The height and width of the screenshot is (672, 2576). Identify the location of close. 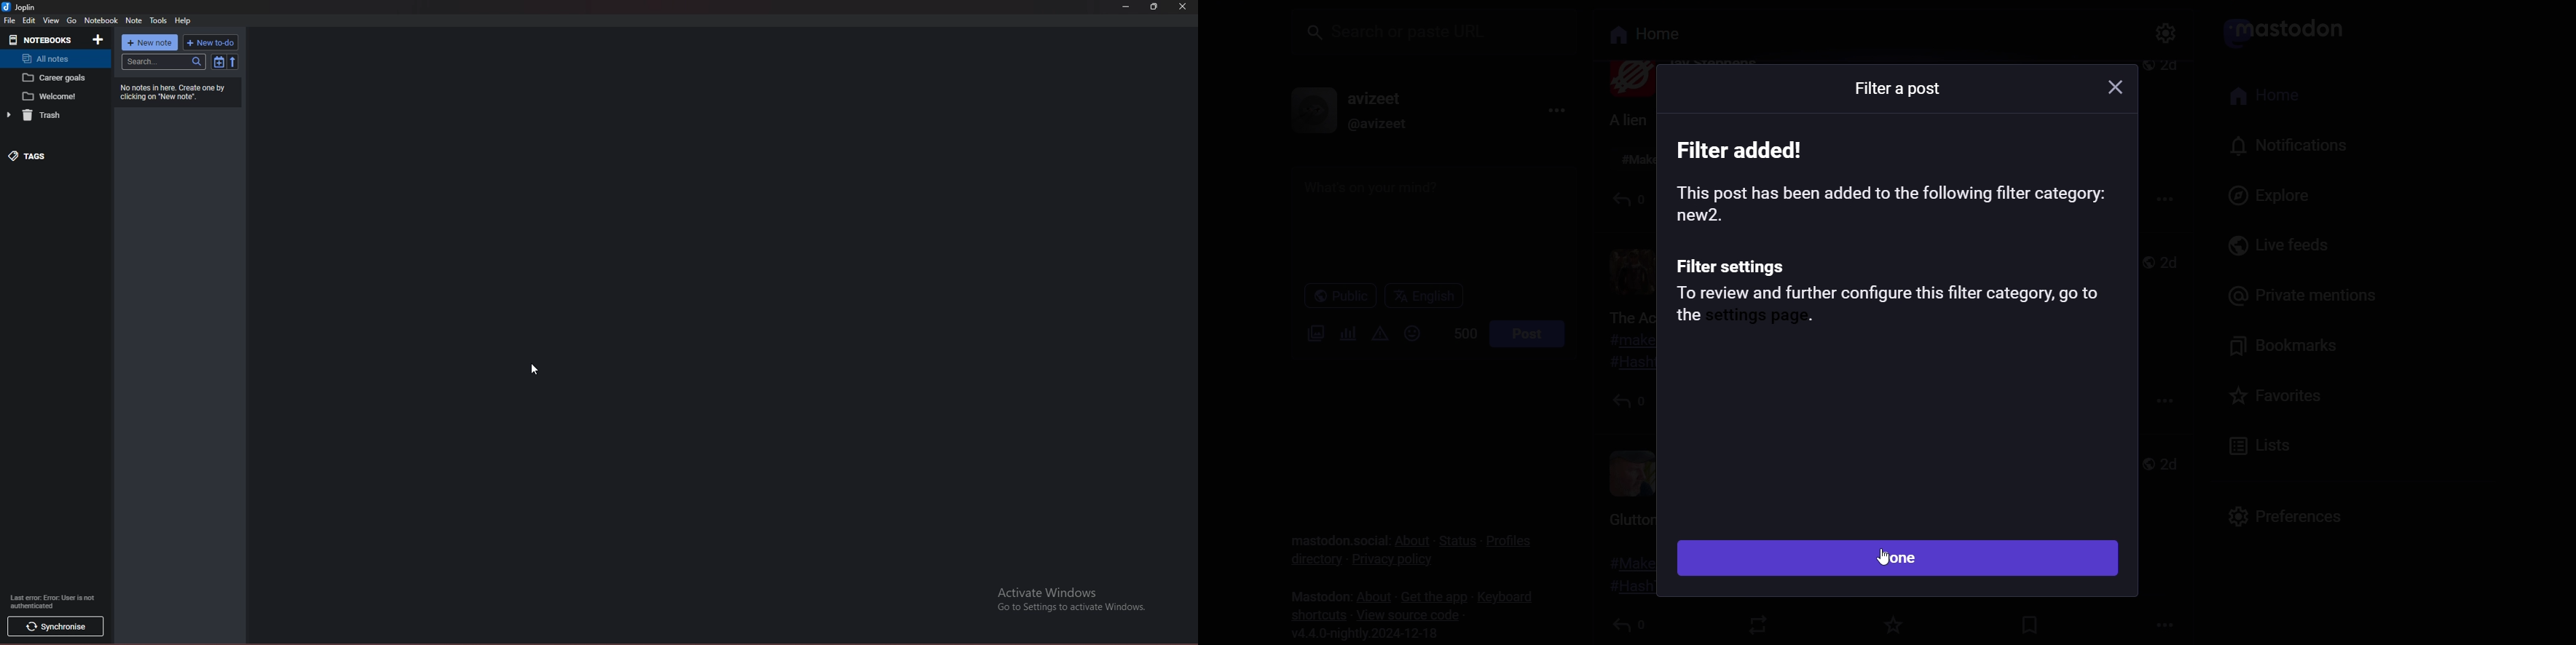
(2106, 87).